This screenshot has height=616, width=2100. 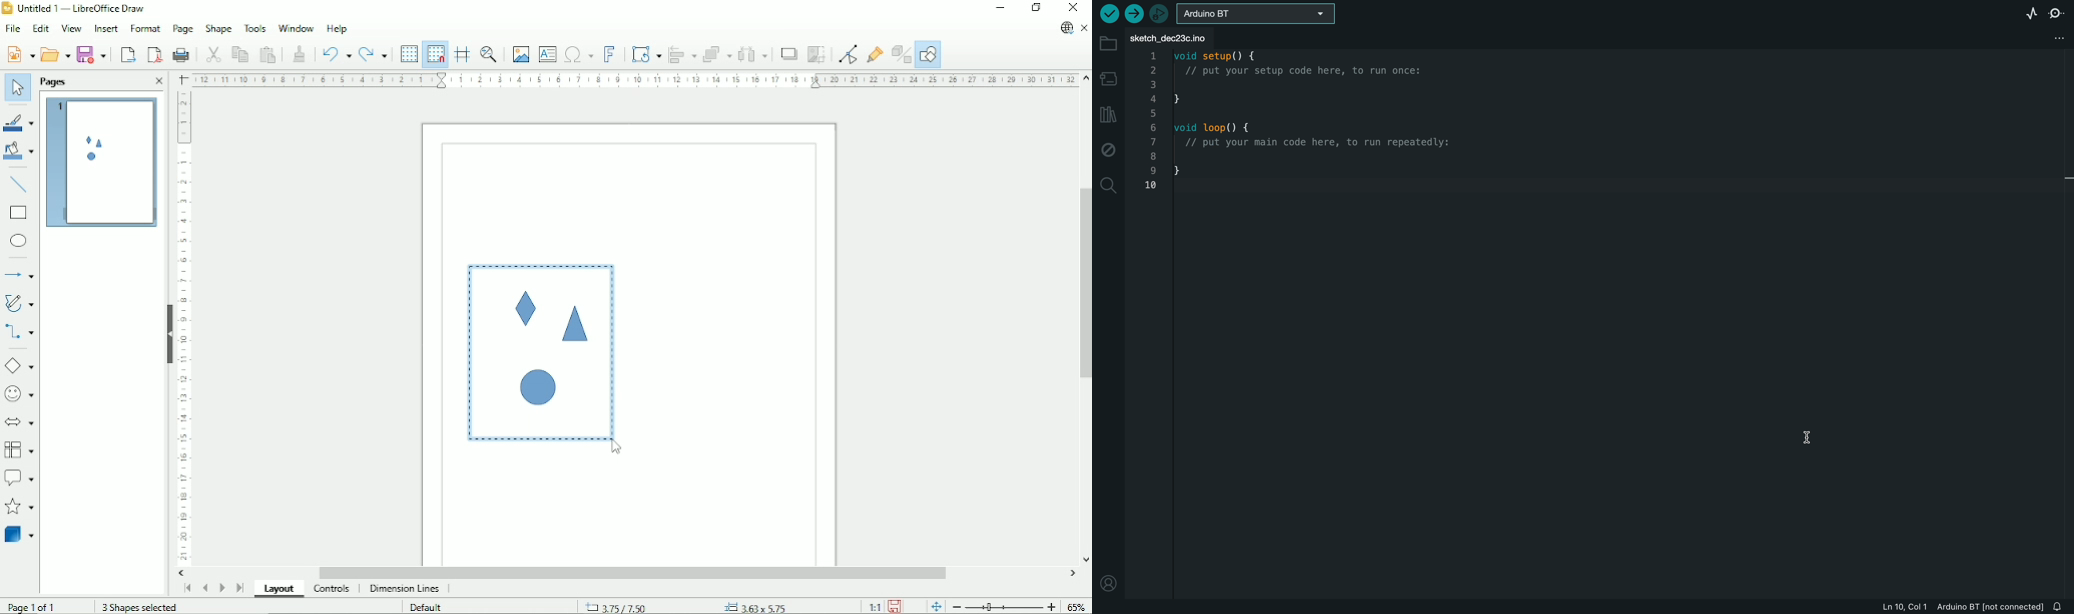 What do you see at coordinates (635, 573) in the screenshot?
I see `Horizontal scrollbar` at bounding box center [635, 573].